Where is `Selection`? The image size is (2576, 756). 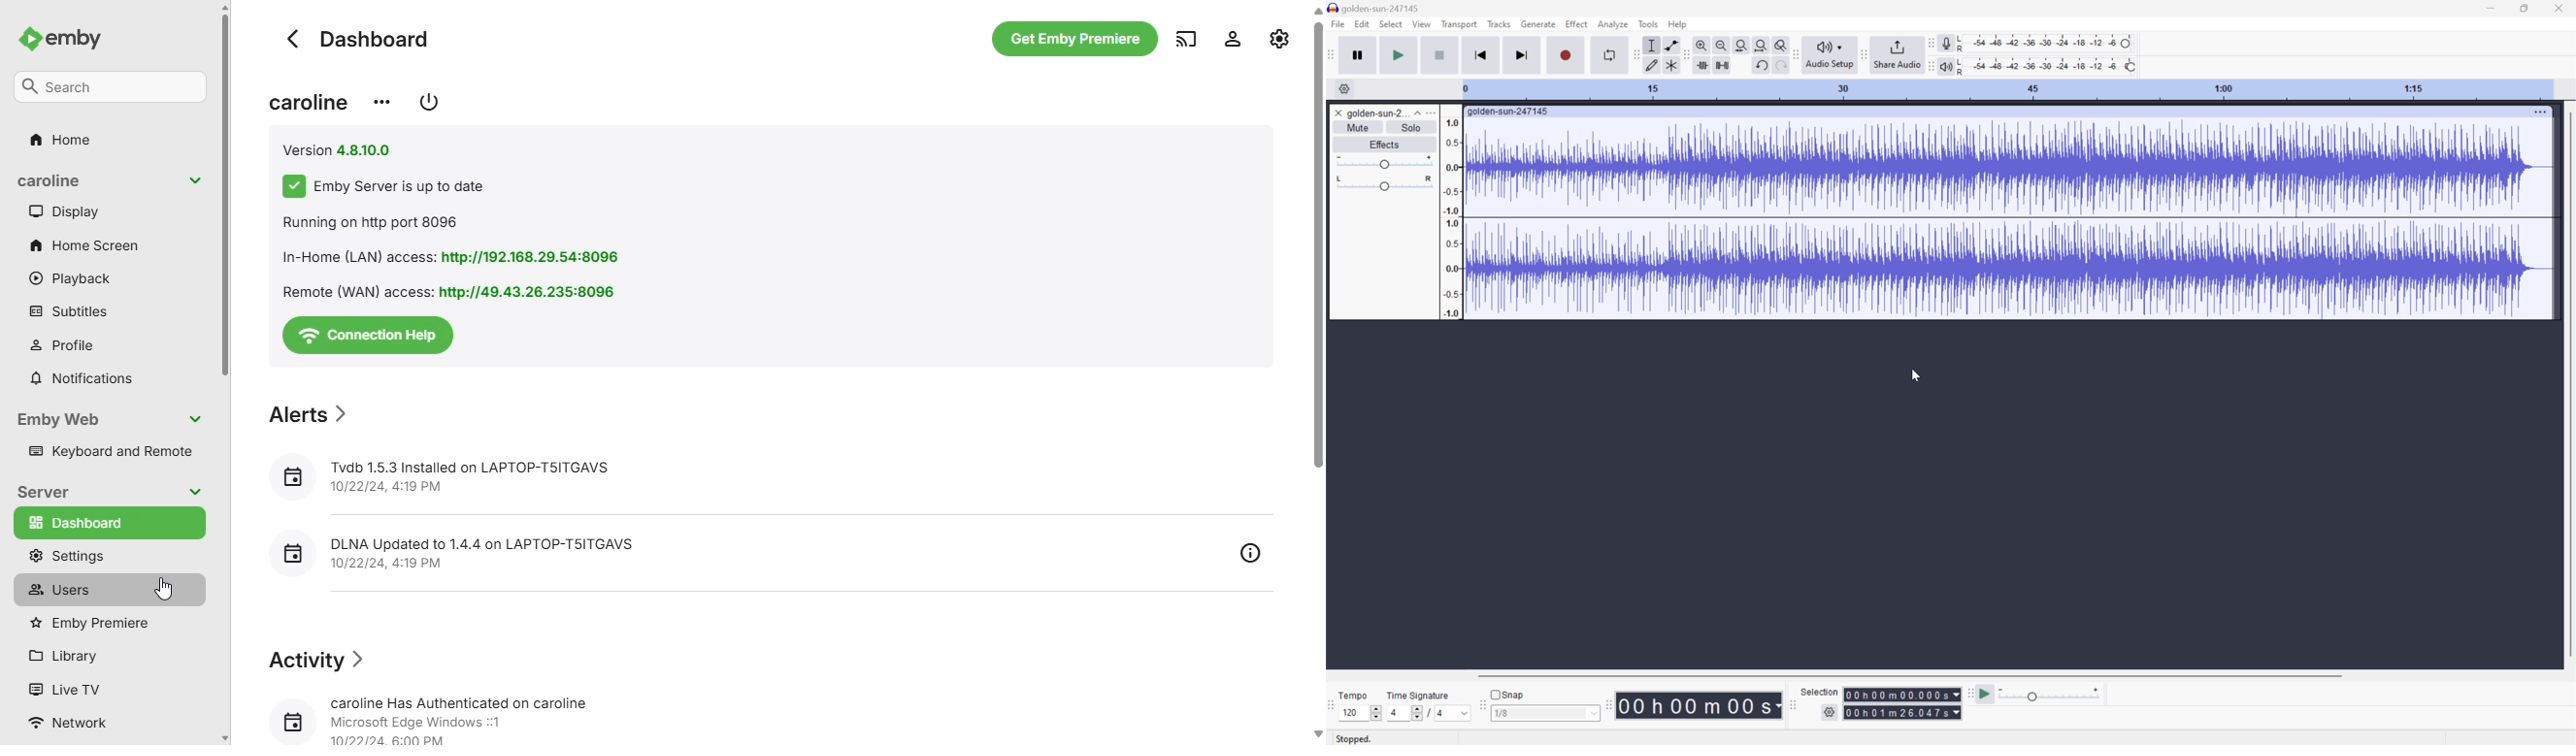
Selection is located at coordinates (1818, 691).